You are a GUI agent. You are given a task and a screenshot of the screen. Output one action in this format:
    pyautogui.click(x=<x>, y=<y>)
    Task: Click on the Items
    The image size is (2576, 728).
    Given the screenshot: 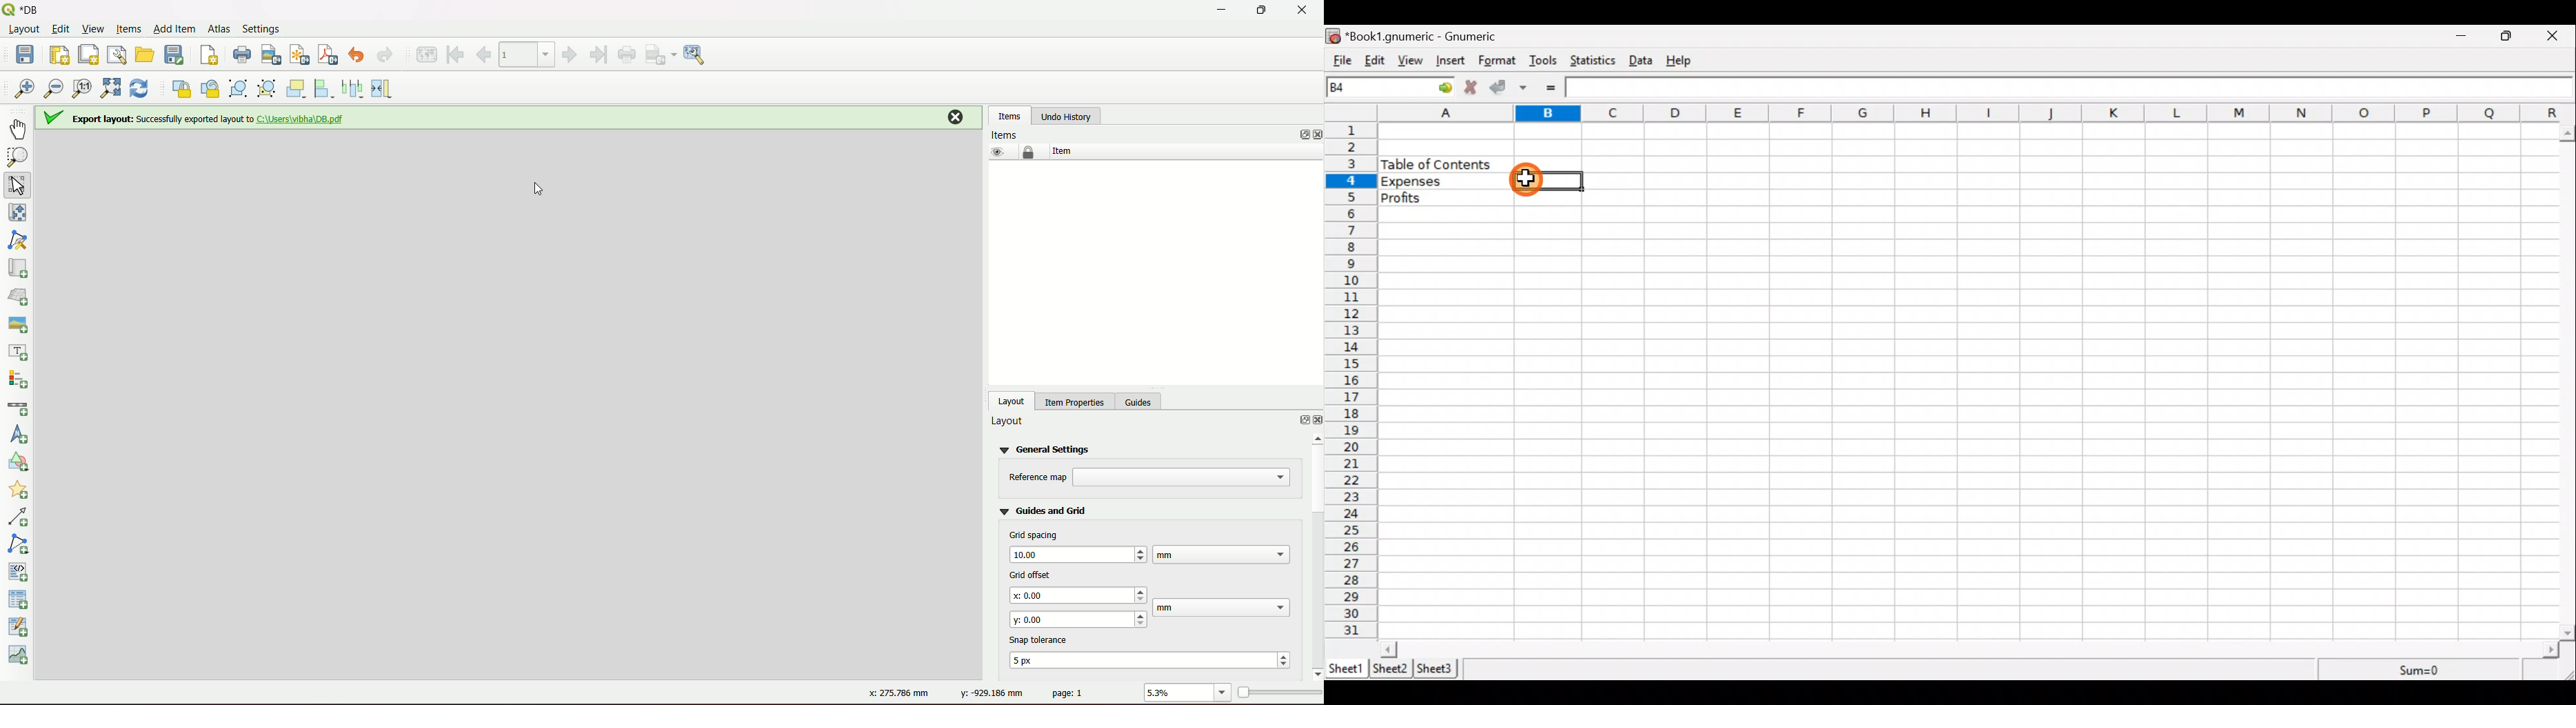 What is the action you would take?
    pyautogui.click(x=1007, y=134)
    